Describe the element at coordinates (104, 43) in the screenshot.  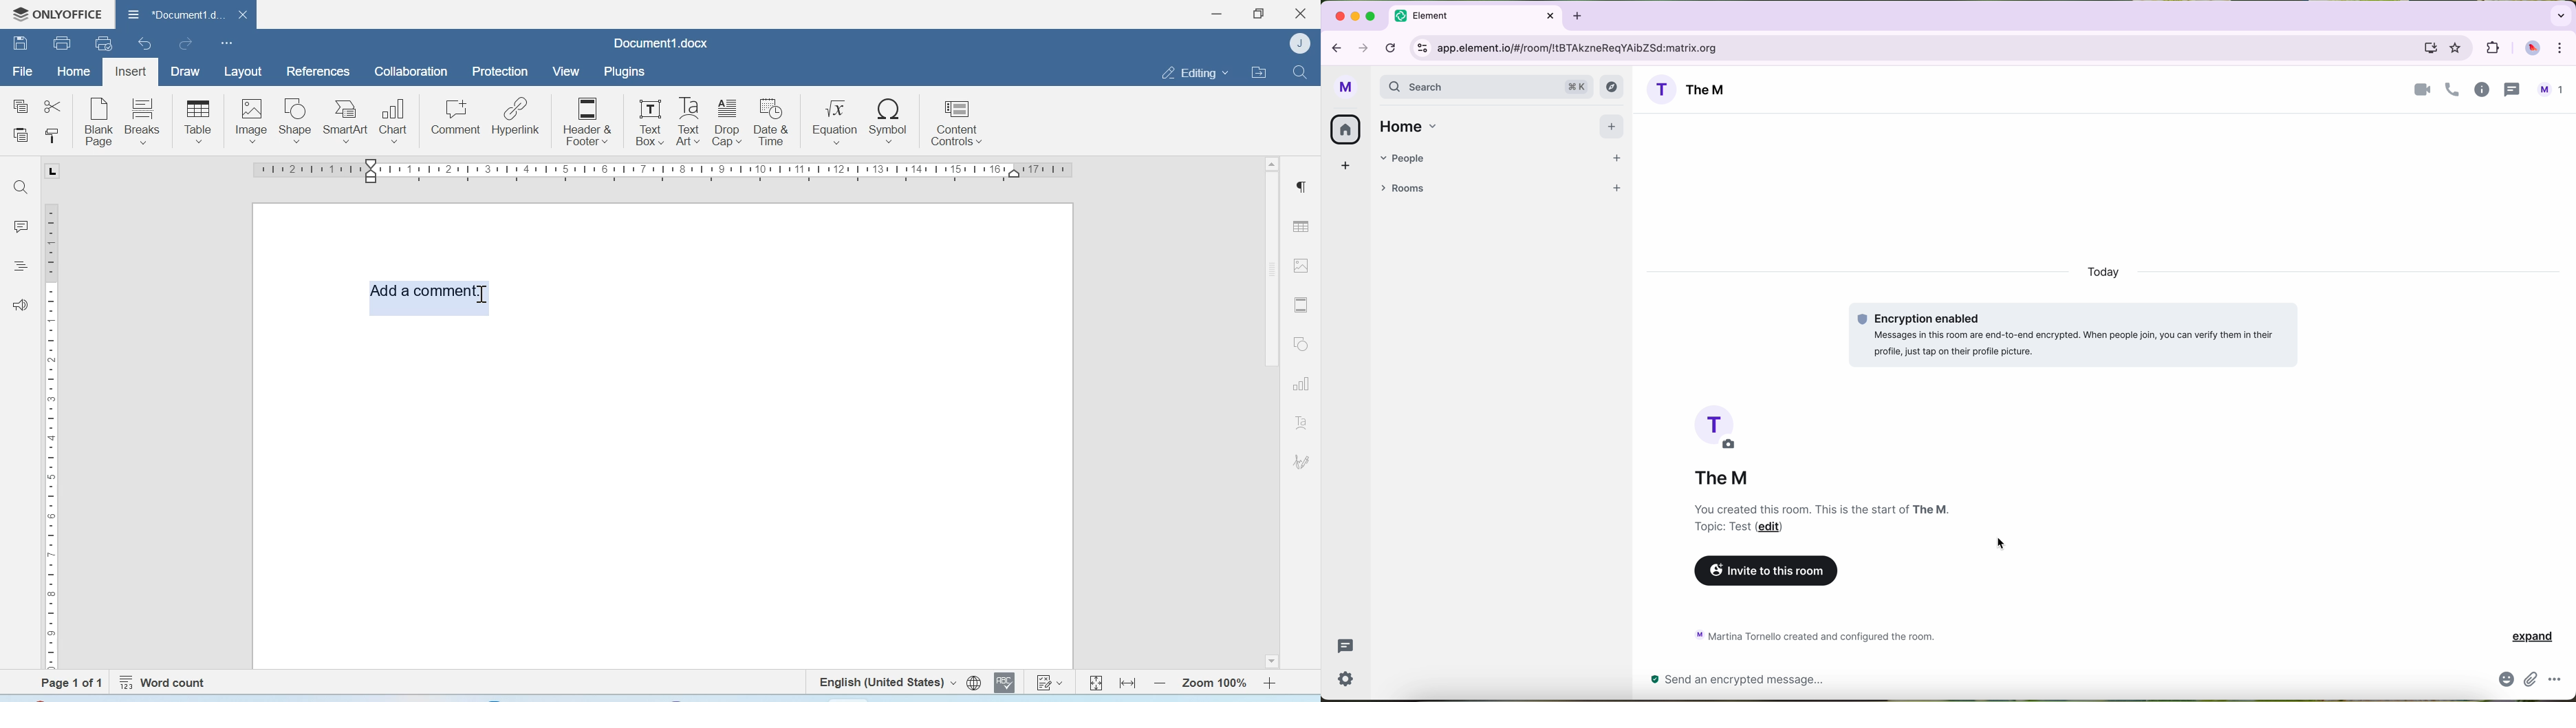
I see `Quick print` at that location.